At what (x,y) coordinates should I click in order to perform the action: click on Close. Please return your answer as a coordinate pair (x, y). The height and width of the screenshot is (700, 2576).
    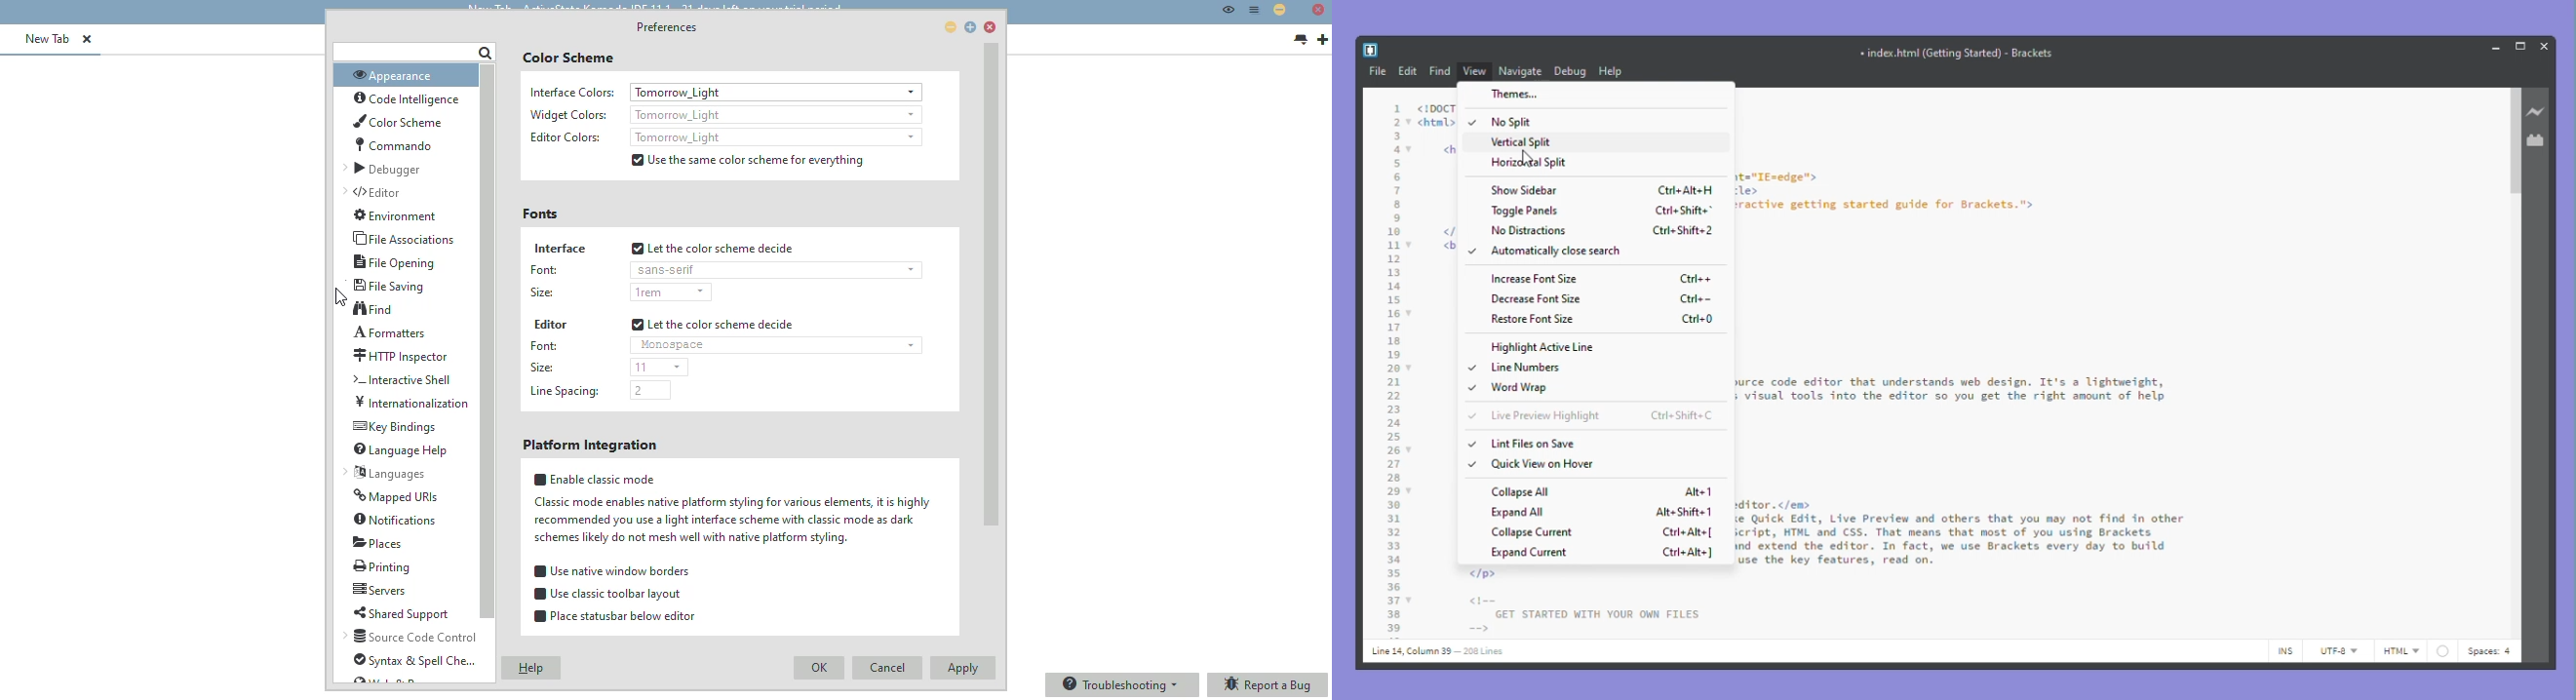
    Looking at the image, I should click on (1319, 11).